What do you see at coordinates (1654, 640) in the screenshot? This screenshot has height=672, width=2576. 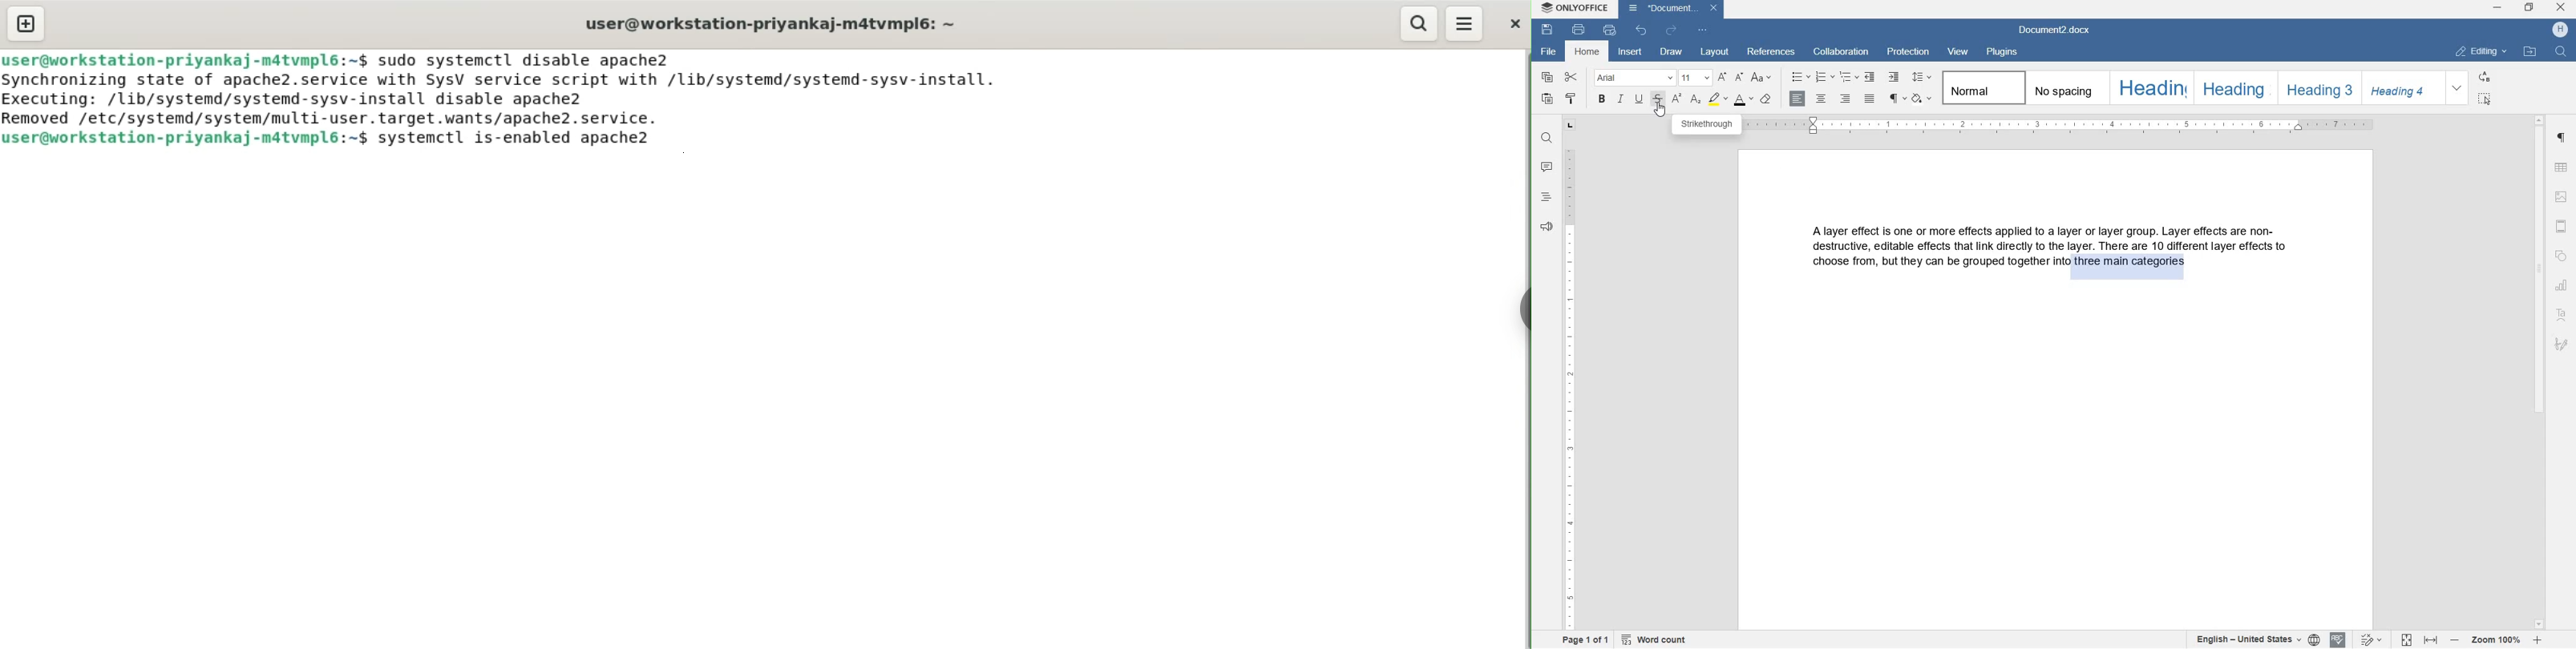 I see `word count` at bounding box center [1654, 640].